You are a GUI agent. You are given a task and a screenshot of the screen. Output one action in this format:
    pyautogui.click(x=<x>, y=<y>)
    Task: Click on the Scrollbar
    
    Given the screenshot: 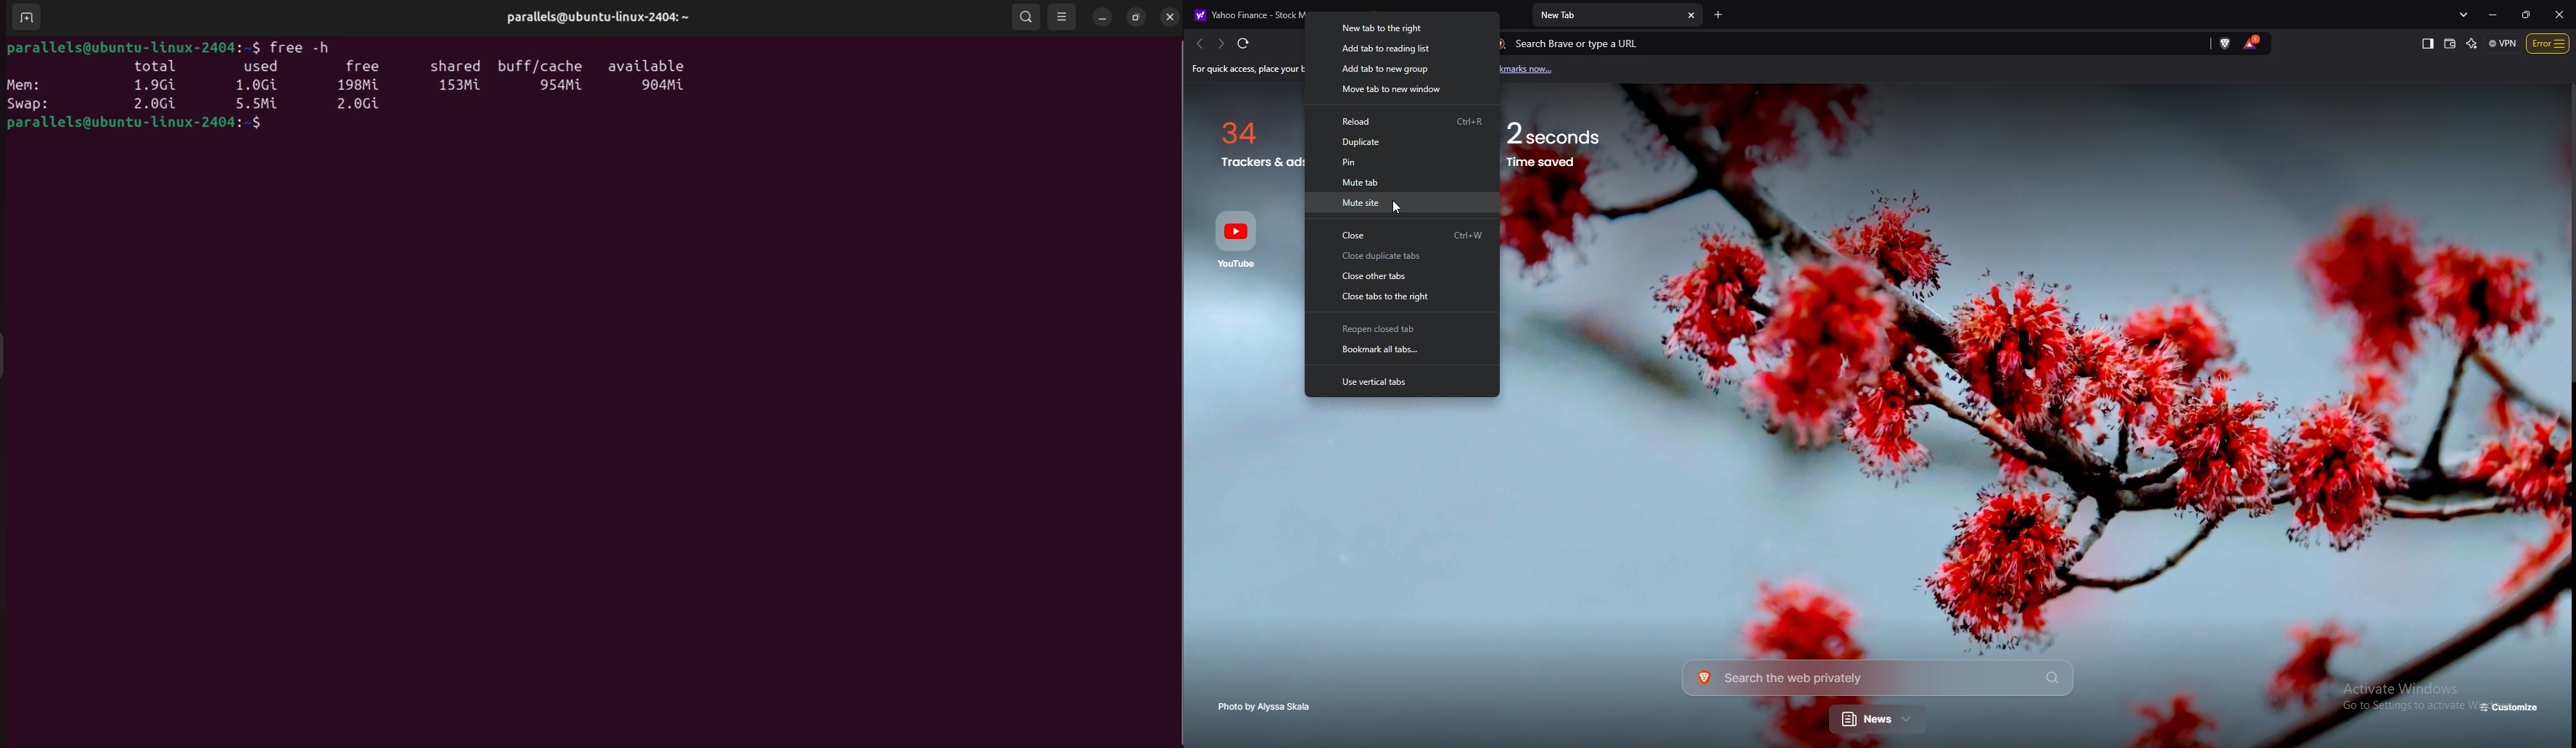 What is the action you would take?
    pyautogui.click(x=1176, y=385)
    